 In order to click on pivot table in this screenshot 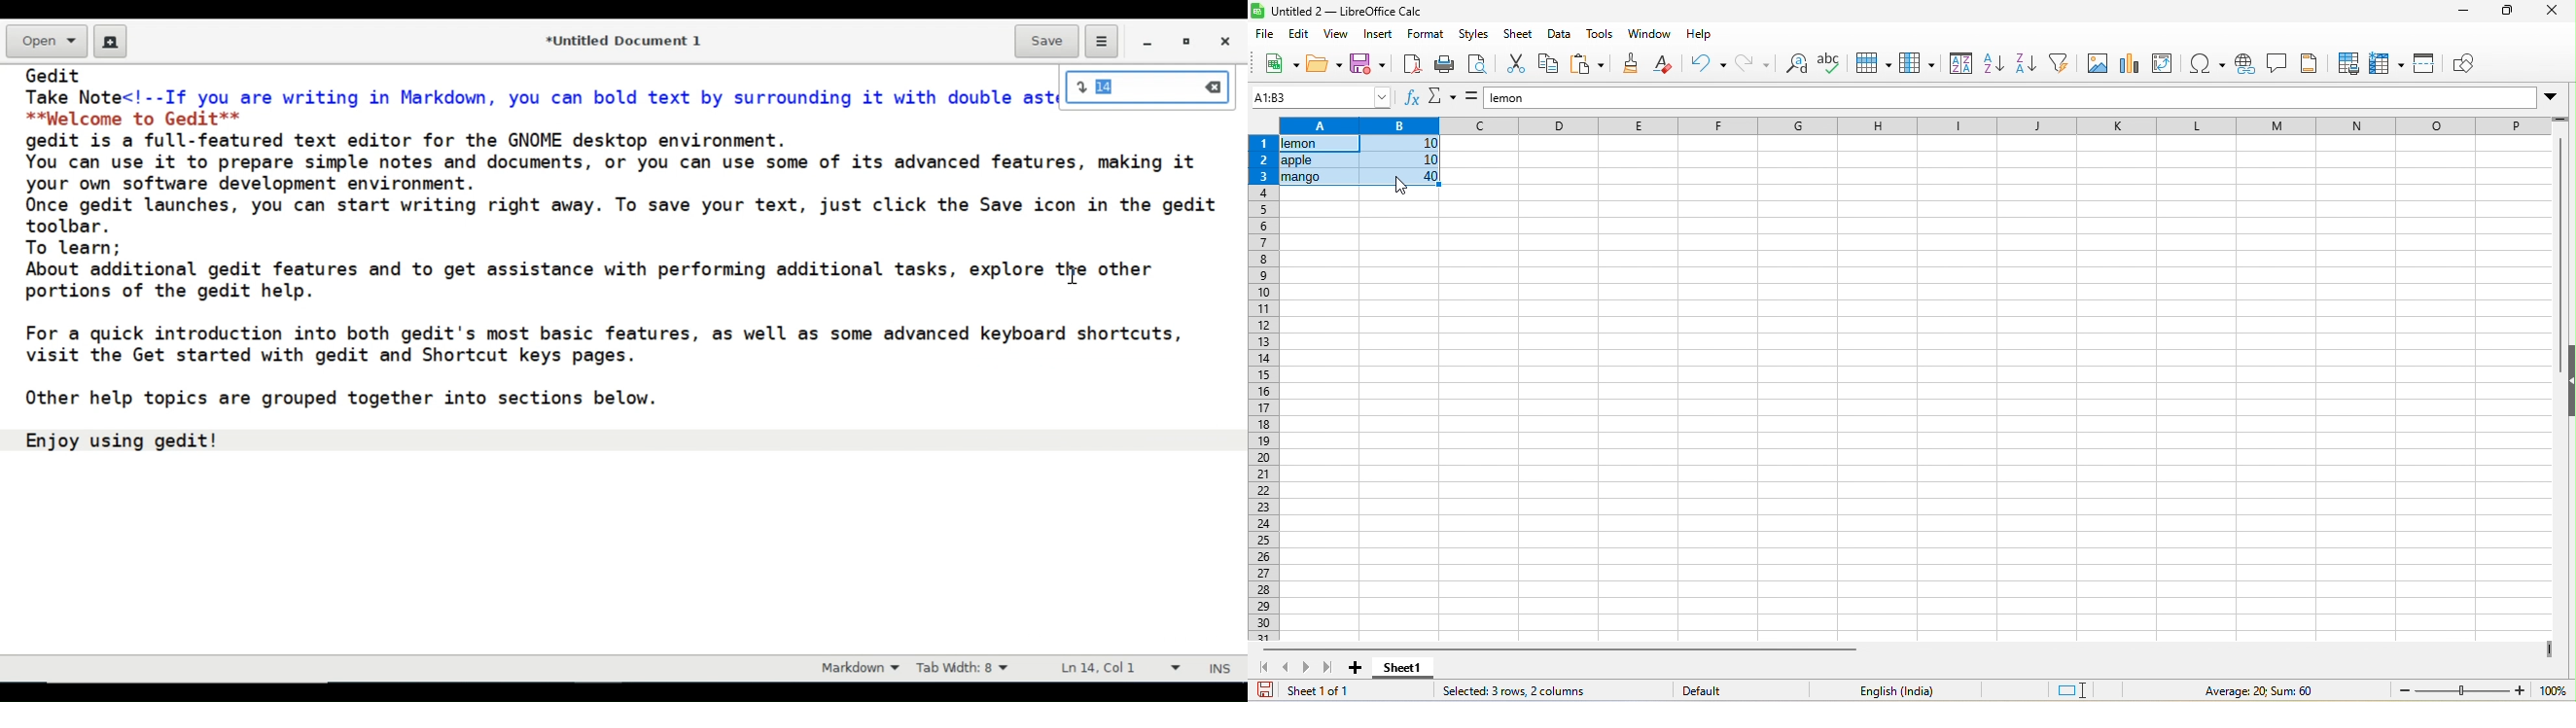, I will do `click(2163, 65)`.